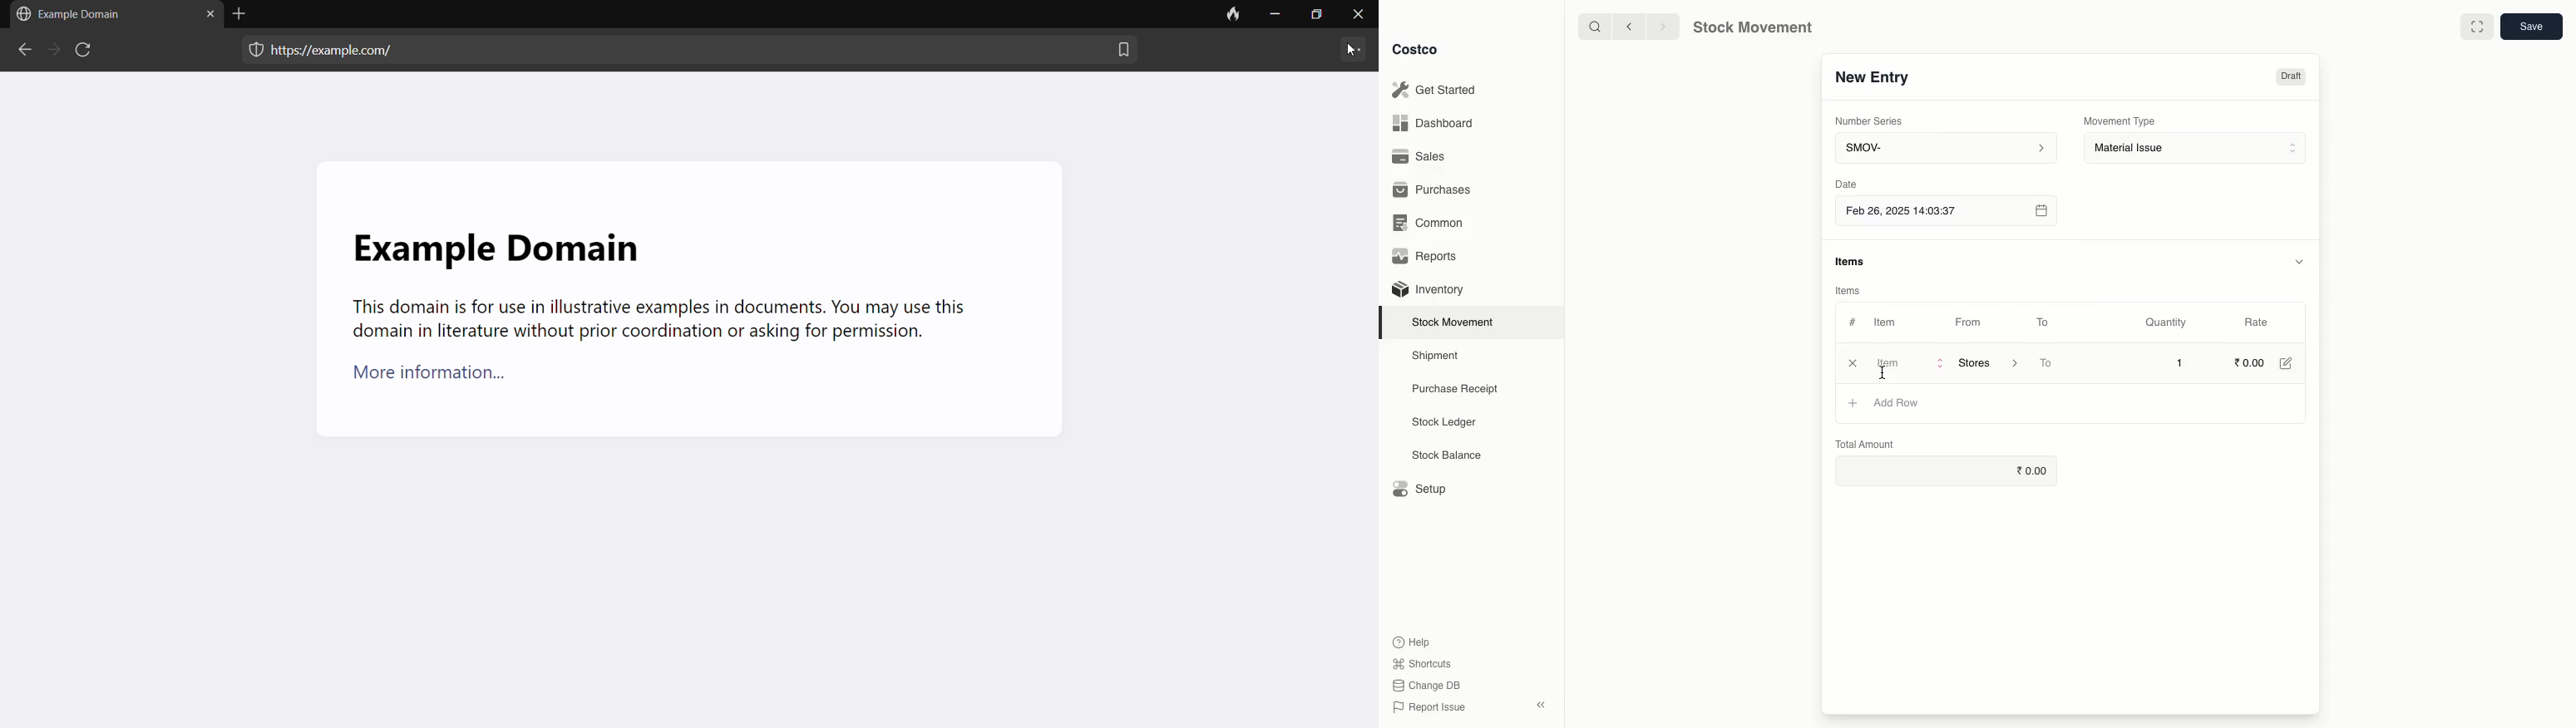 The width and height of the screenshot is (2576, 728). Describe the element at coordinates (1945, 212) in the screenshot. I see `Feb 26, 2025 14:03:37` at that location.